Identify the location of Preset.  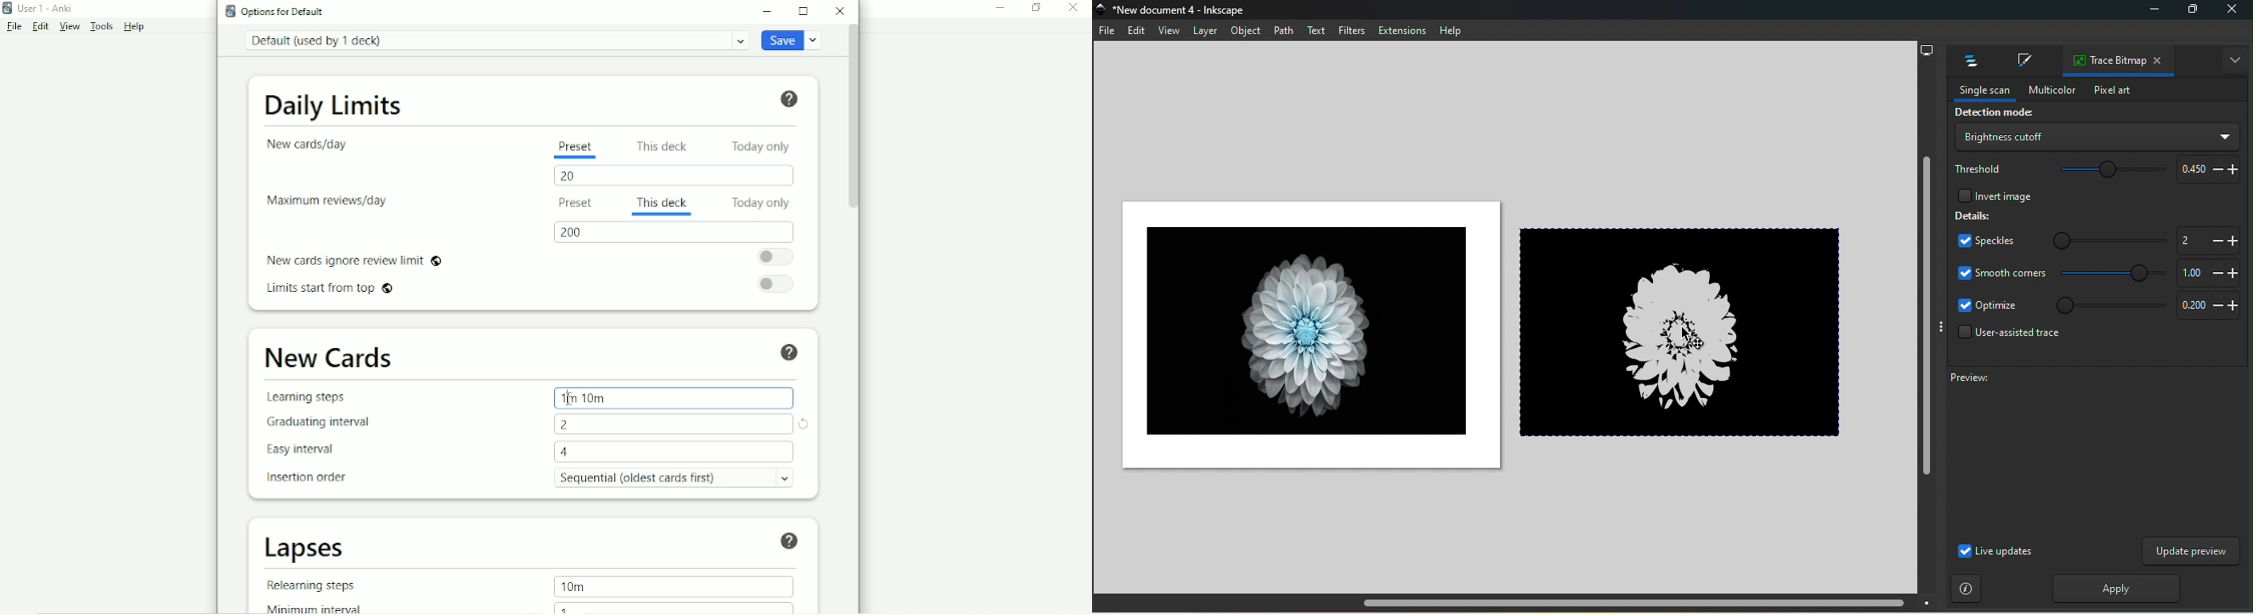
(576, 203).